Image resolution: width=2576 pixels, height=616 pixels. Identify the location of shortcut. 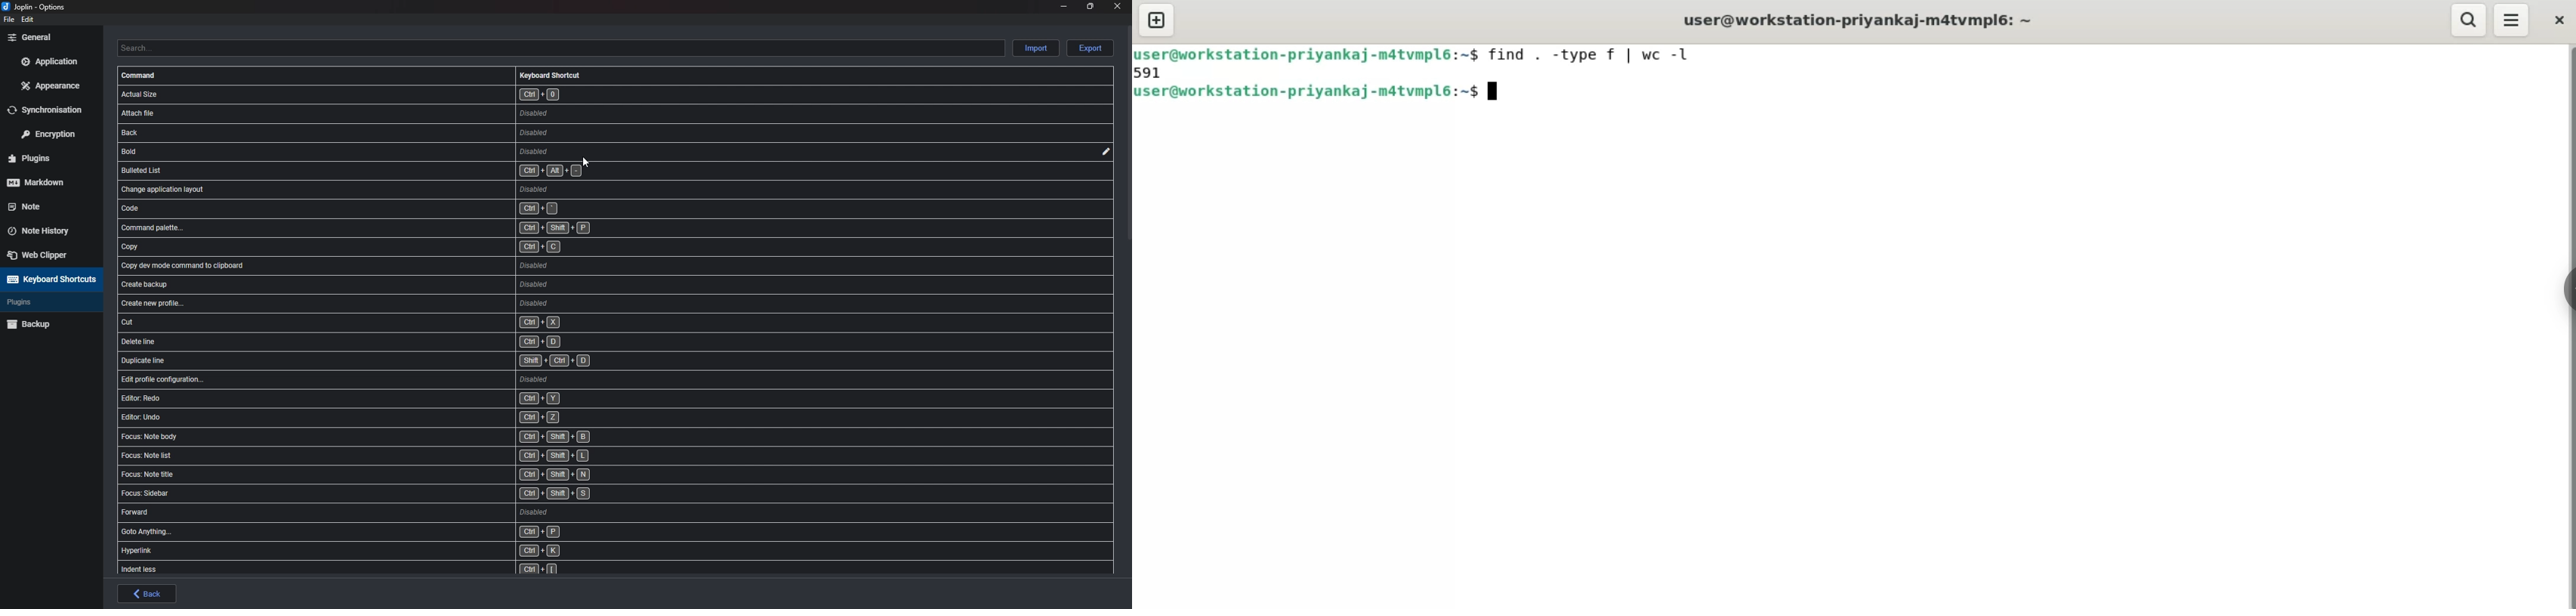
(380, 569).